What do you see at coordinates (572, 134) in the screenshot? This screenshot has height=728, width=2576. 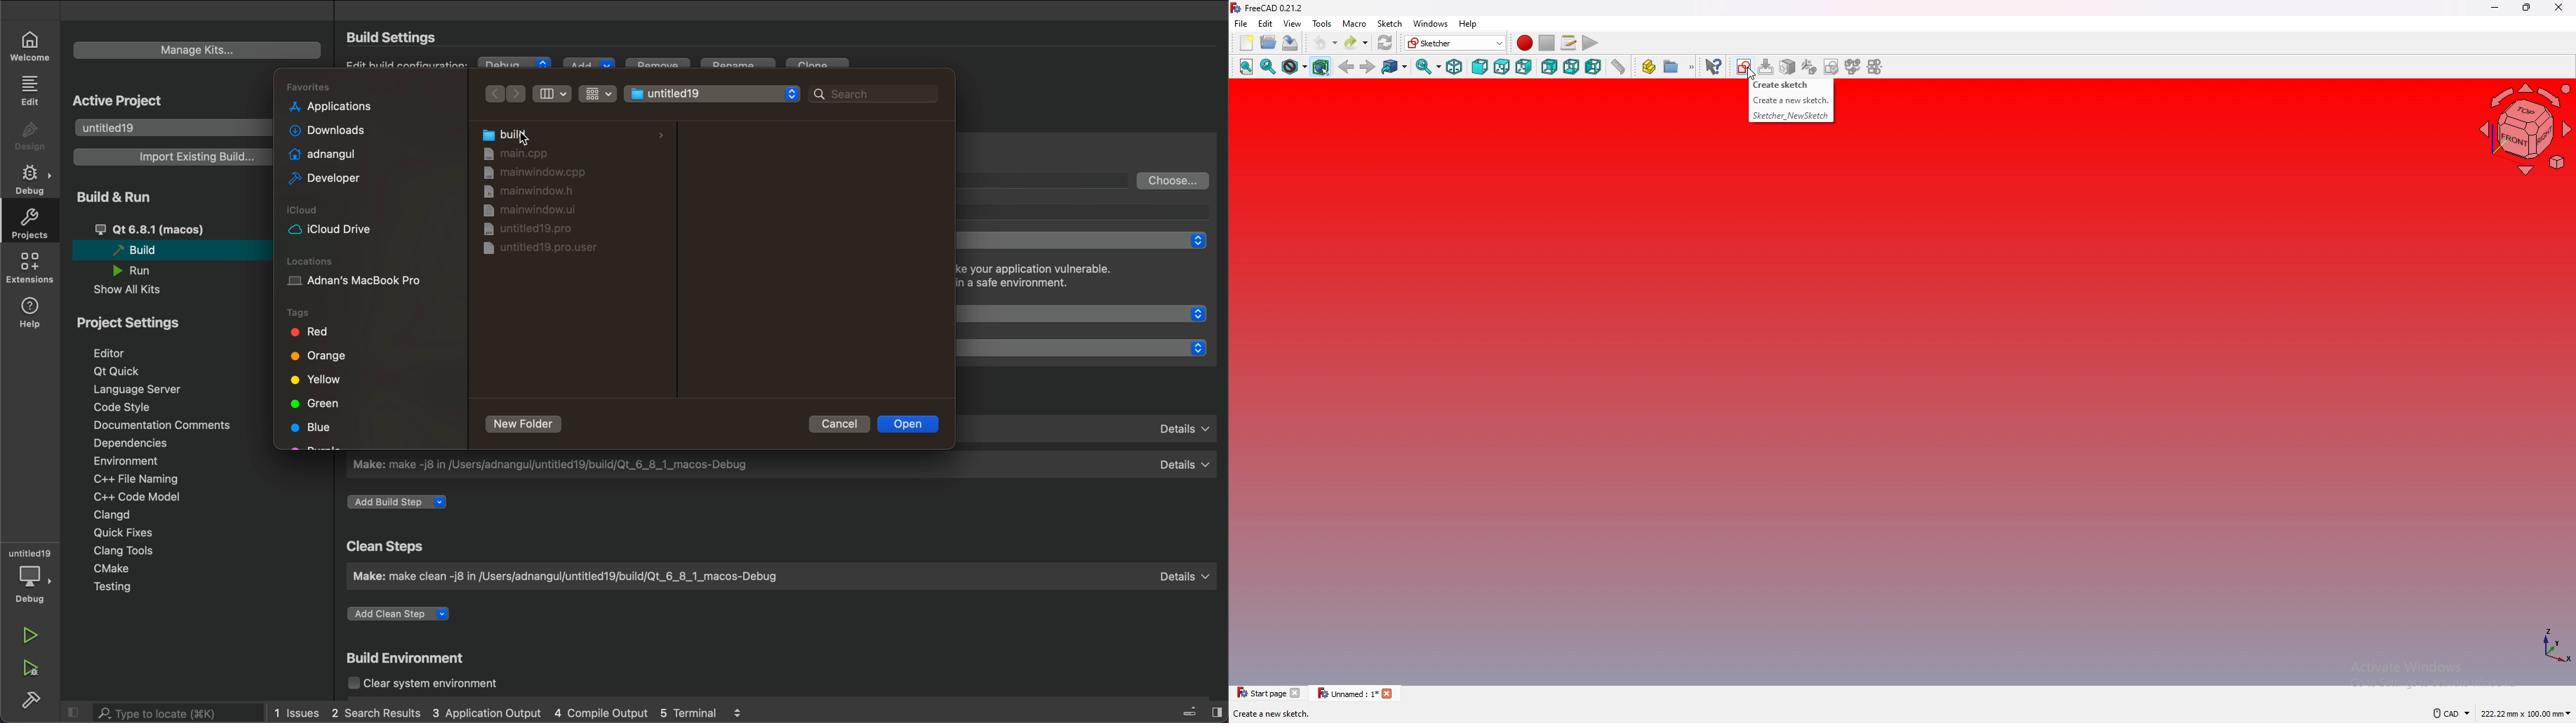 I see `folder` at bounding box center [572, 134].